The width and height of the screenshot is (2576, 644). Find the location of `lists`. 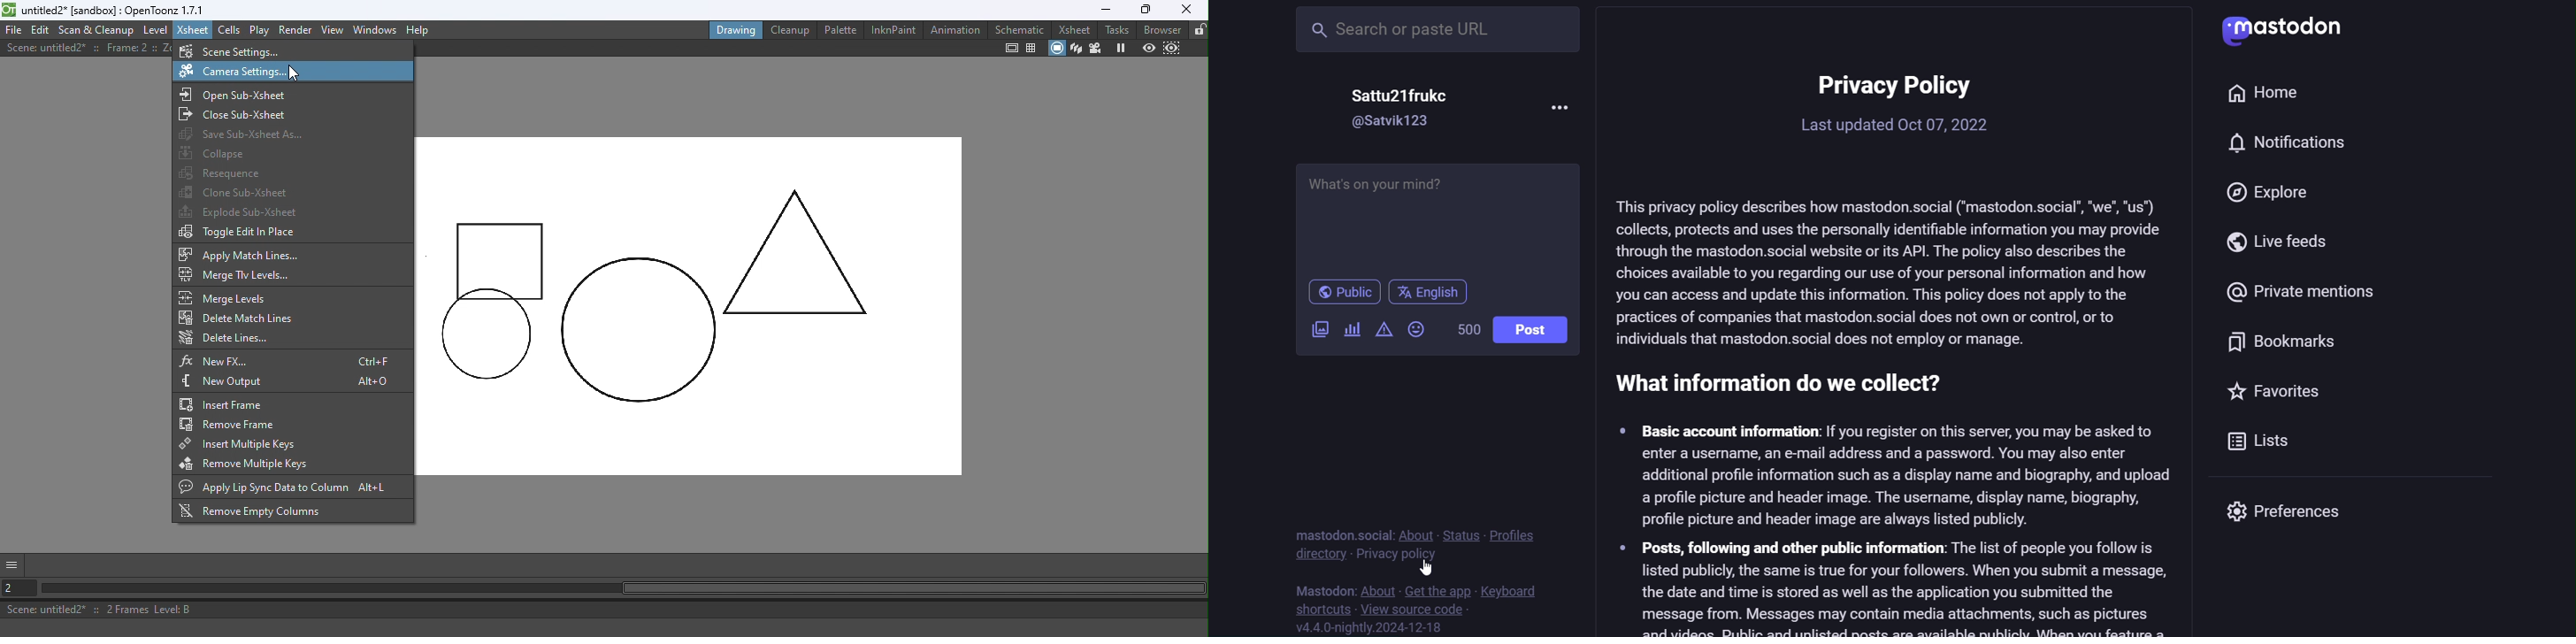

lists is located at coordinates (2261, 443).